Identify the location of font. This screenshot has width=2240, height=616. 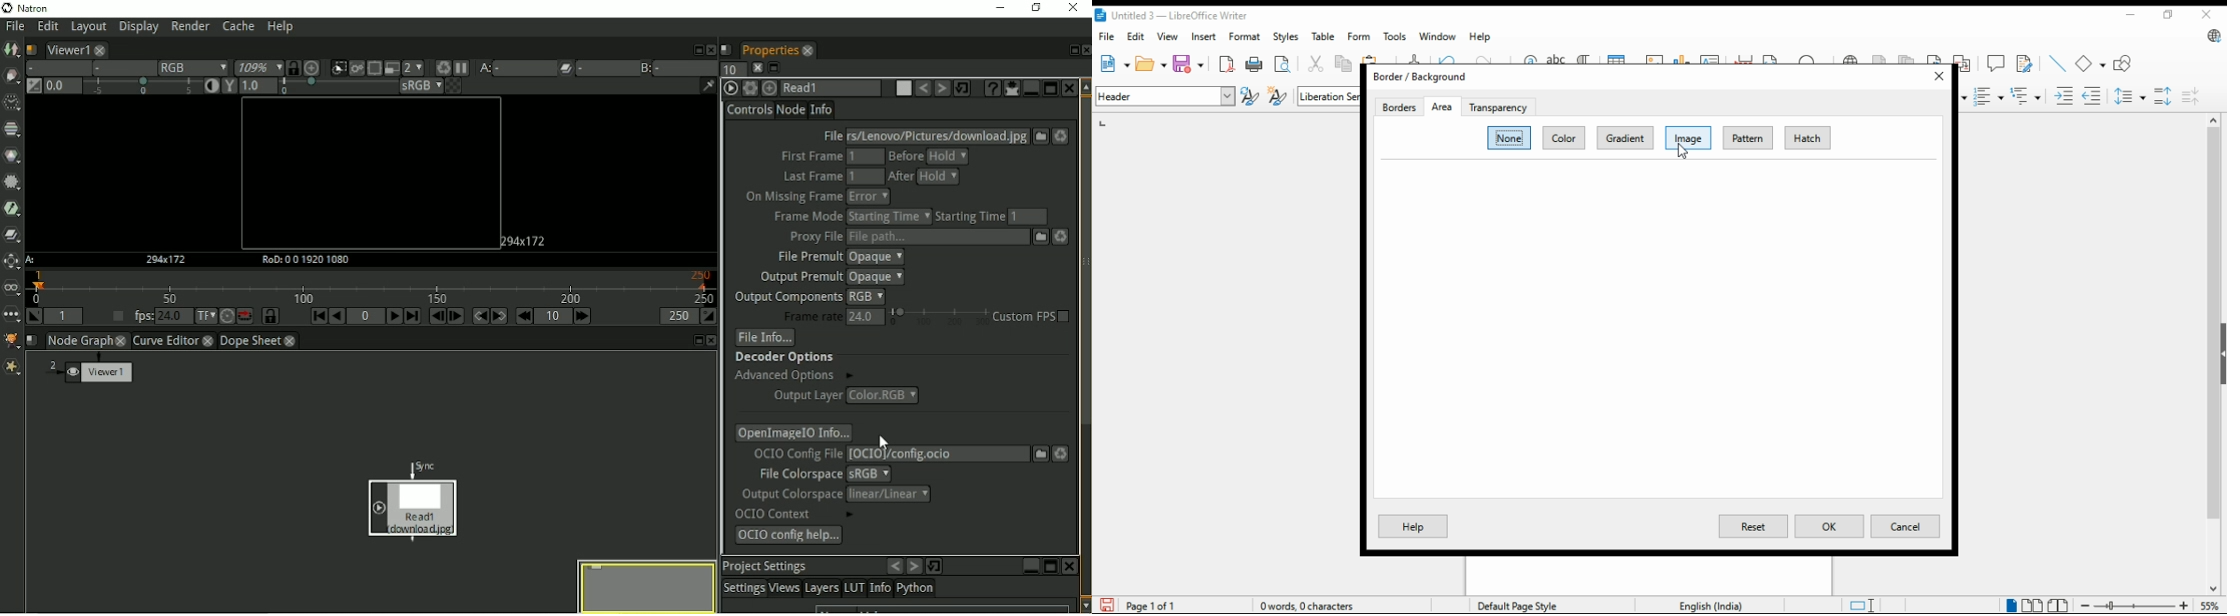
(1329, 97).